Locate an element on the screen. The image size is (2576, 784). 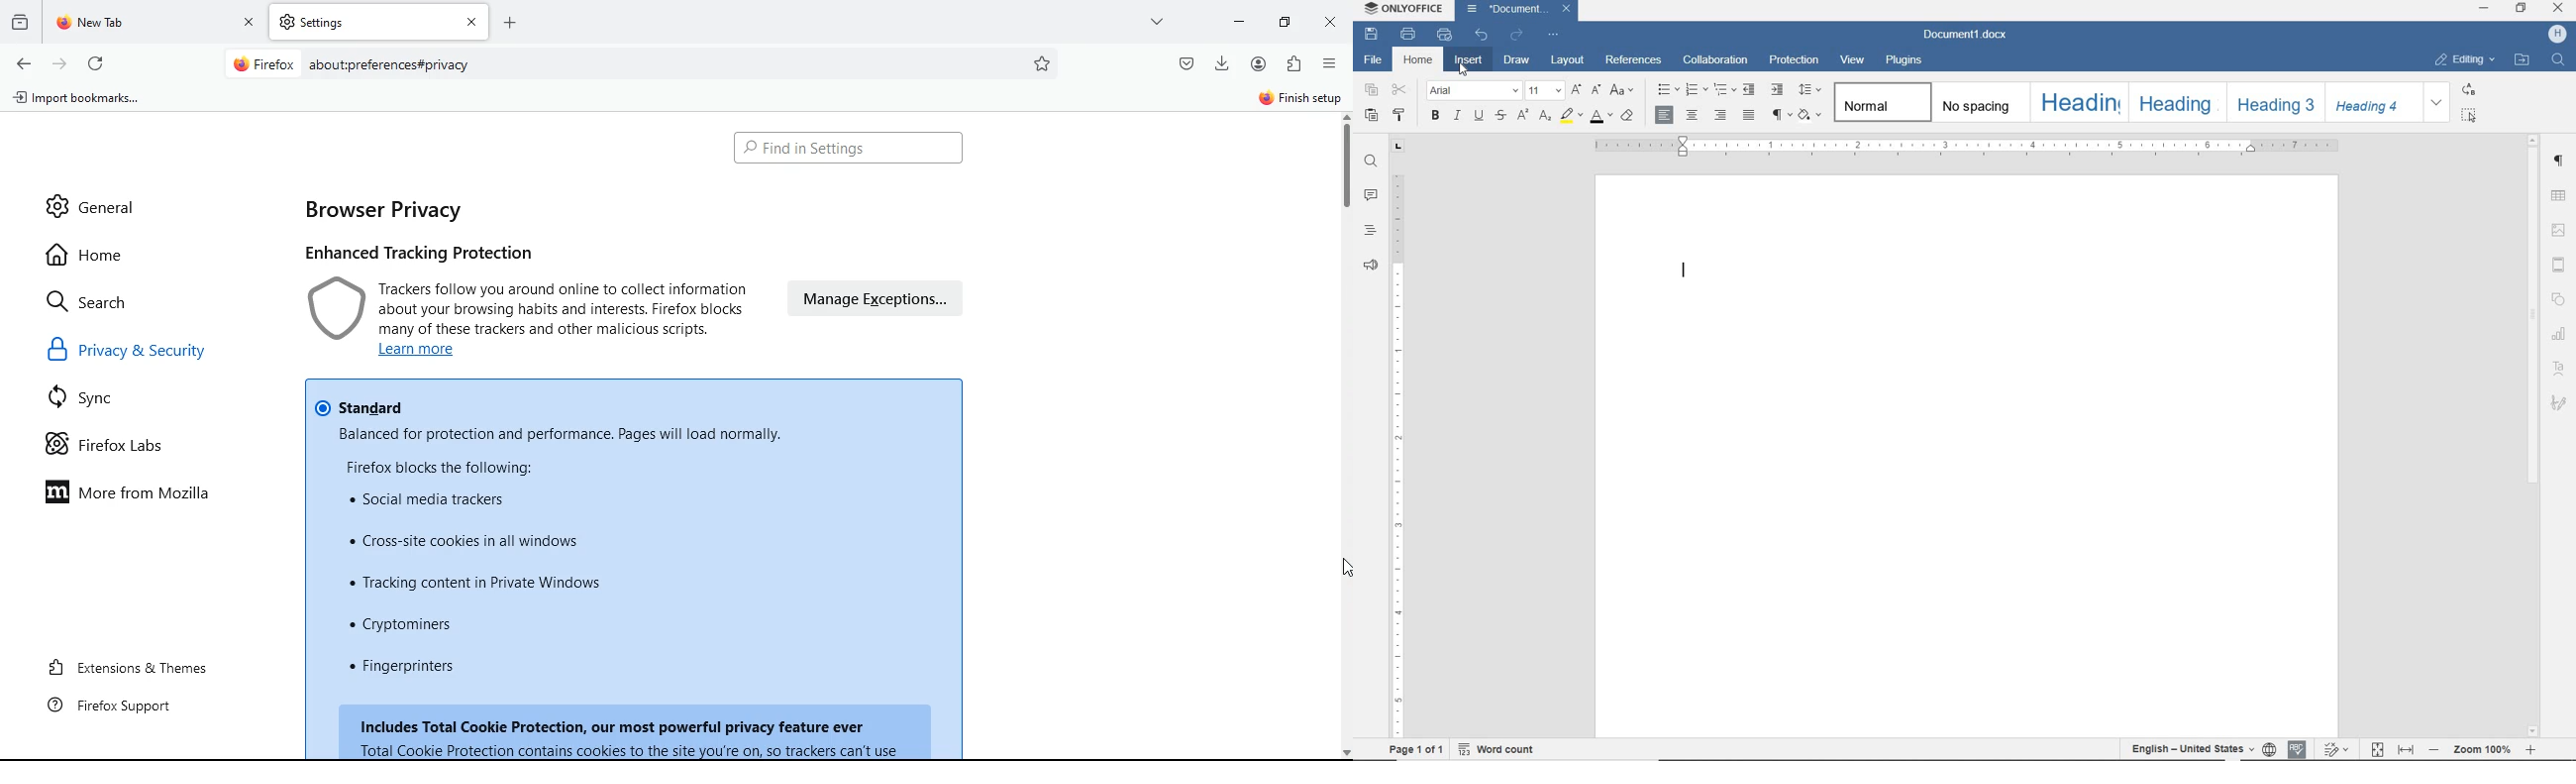
align right is located at coordinates (1721, 114).